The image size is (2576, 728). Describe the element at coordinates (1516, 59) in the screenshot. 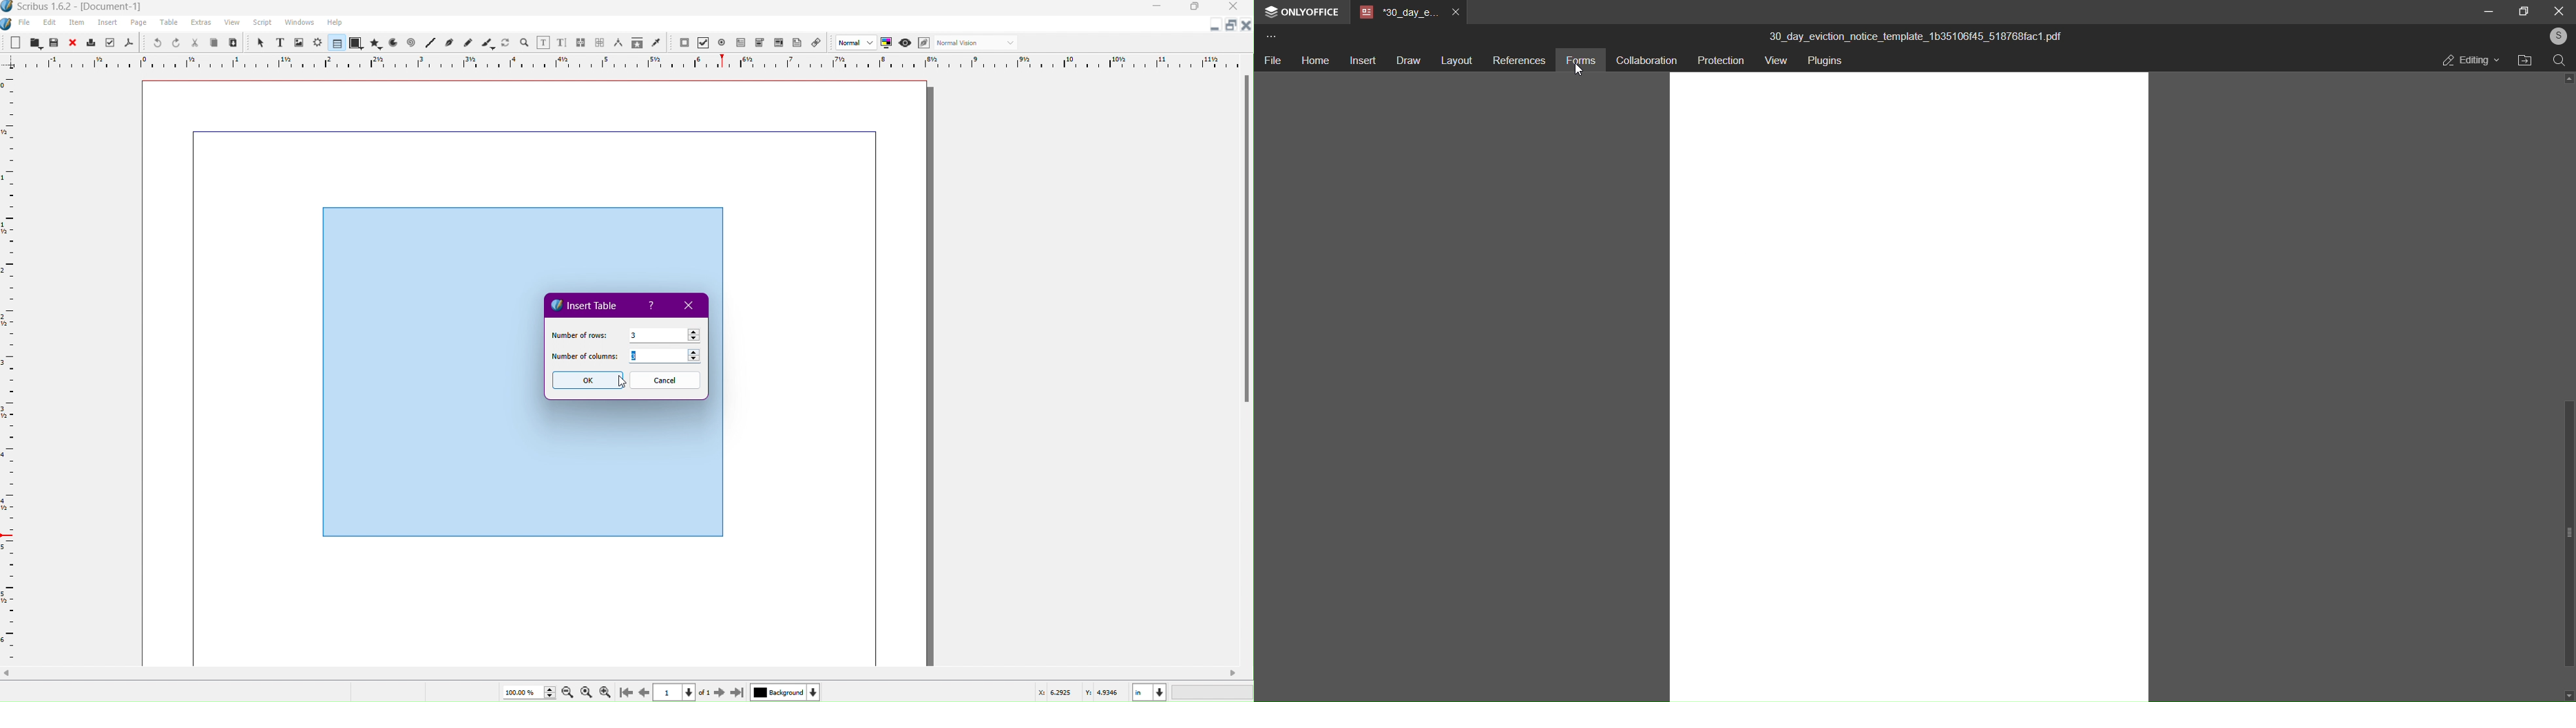

I see `references` at that location.